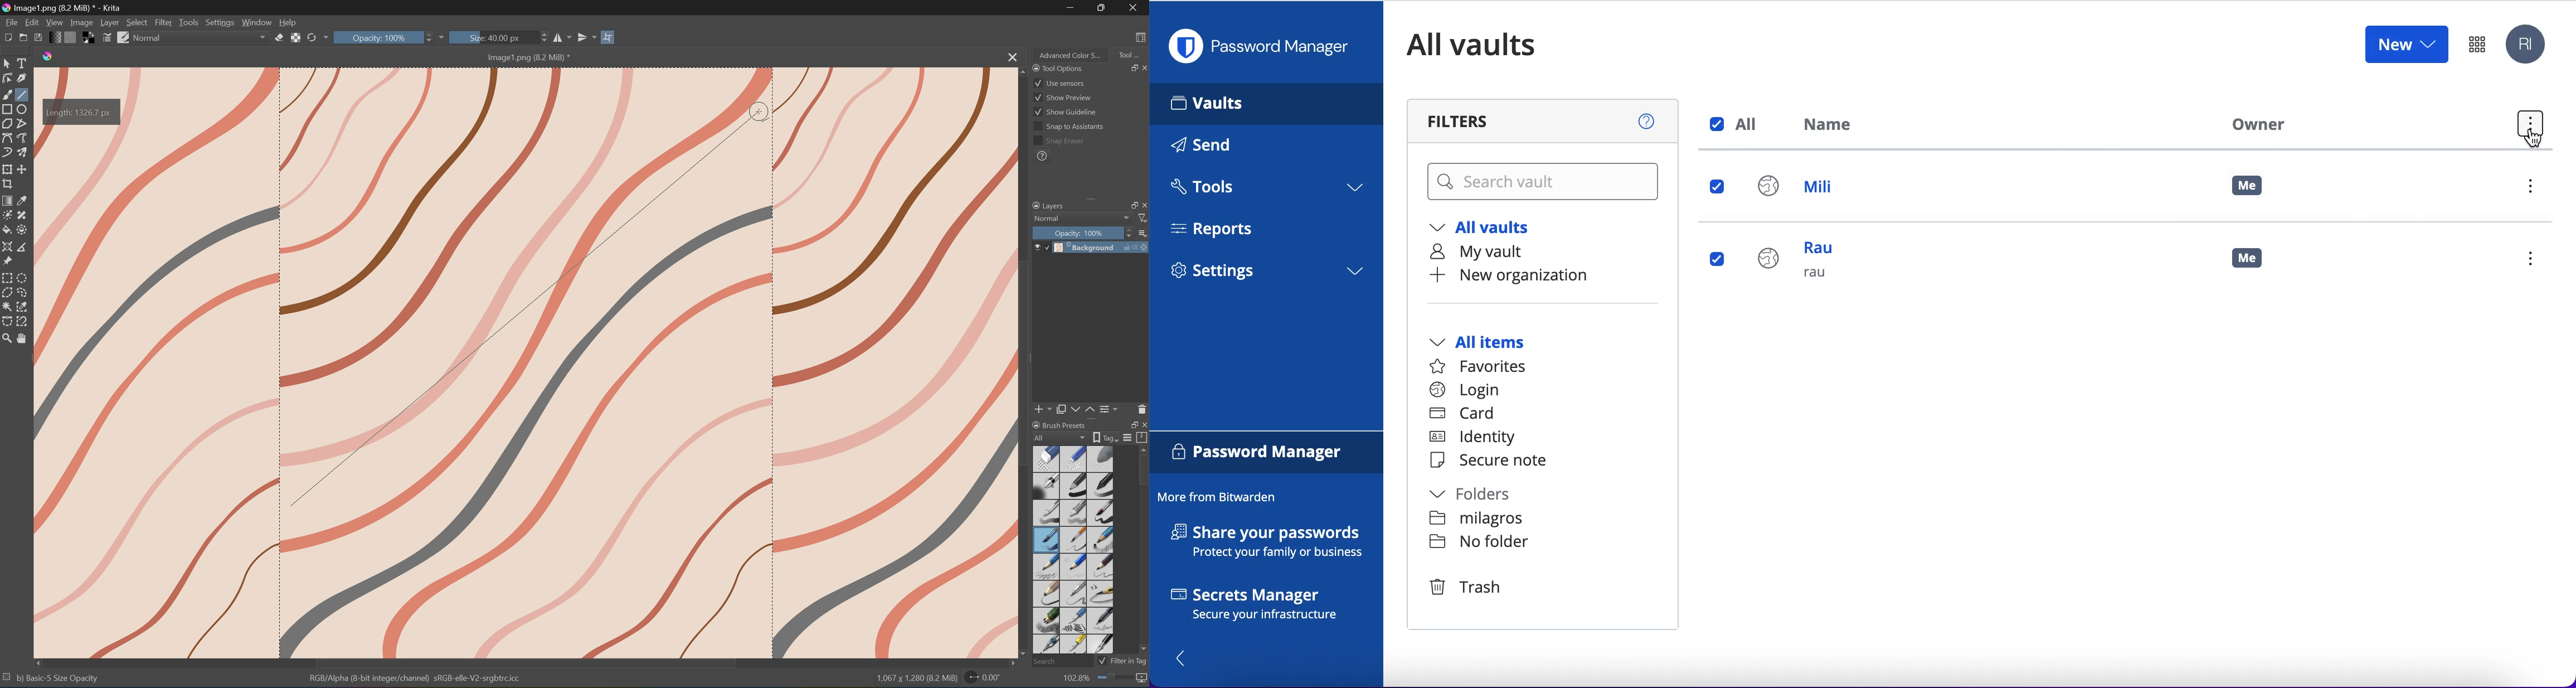 This screenshot has height=700, width=2576. What do you see at coordinates (1806, 189) in the screenshot?
I see `mili` at bounding box center [1806, 189].